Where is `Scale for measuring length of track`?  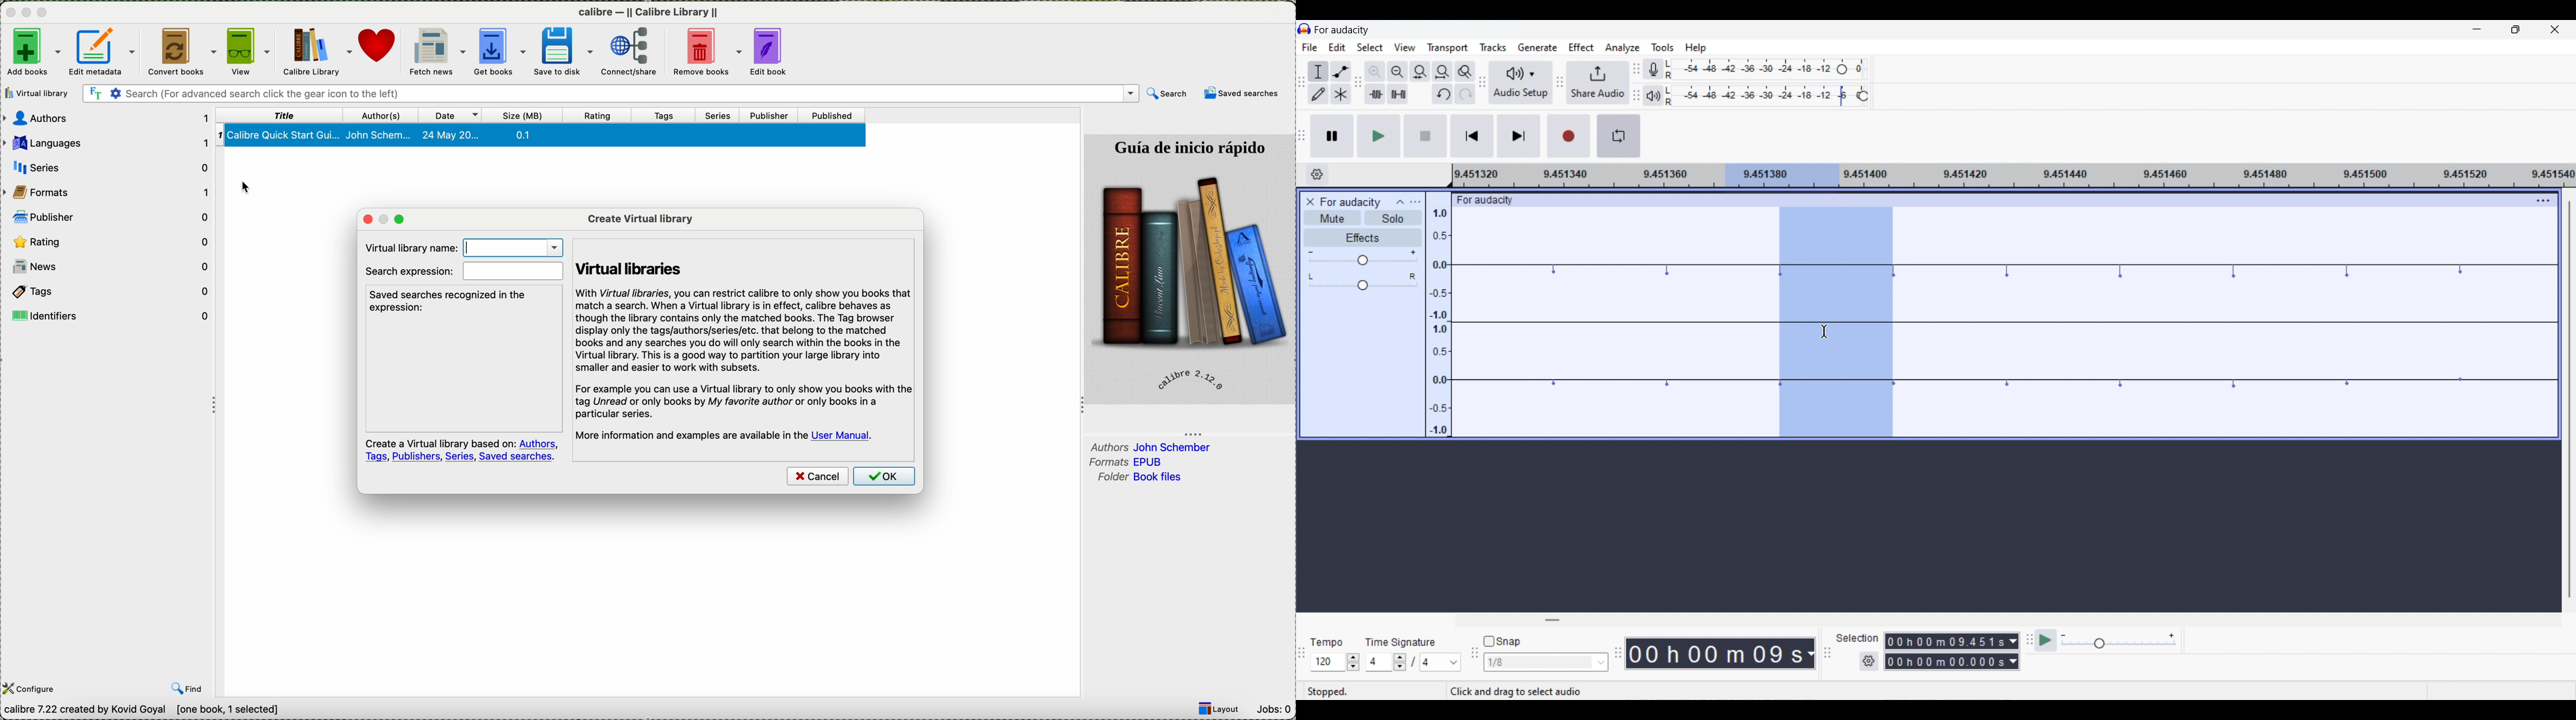 Scale for measuring length of track is located at coordinates (2014, 175).